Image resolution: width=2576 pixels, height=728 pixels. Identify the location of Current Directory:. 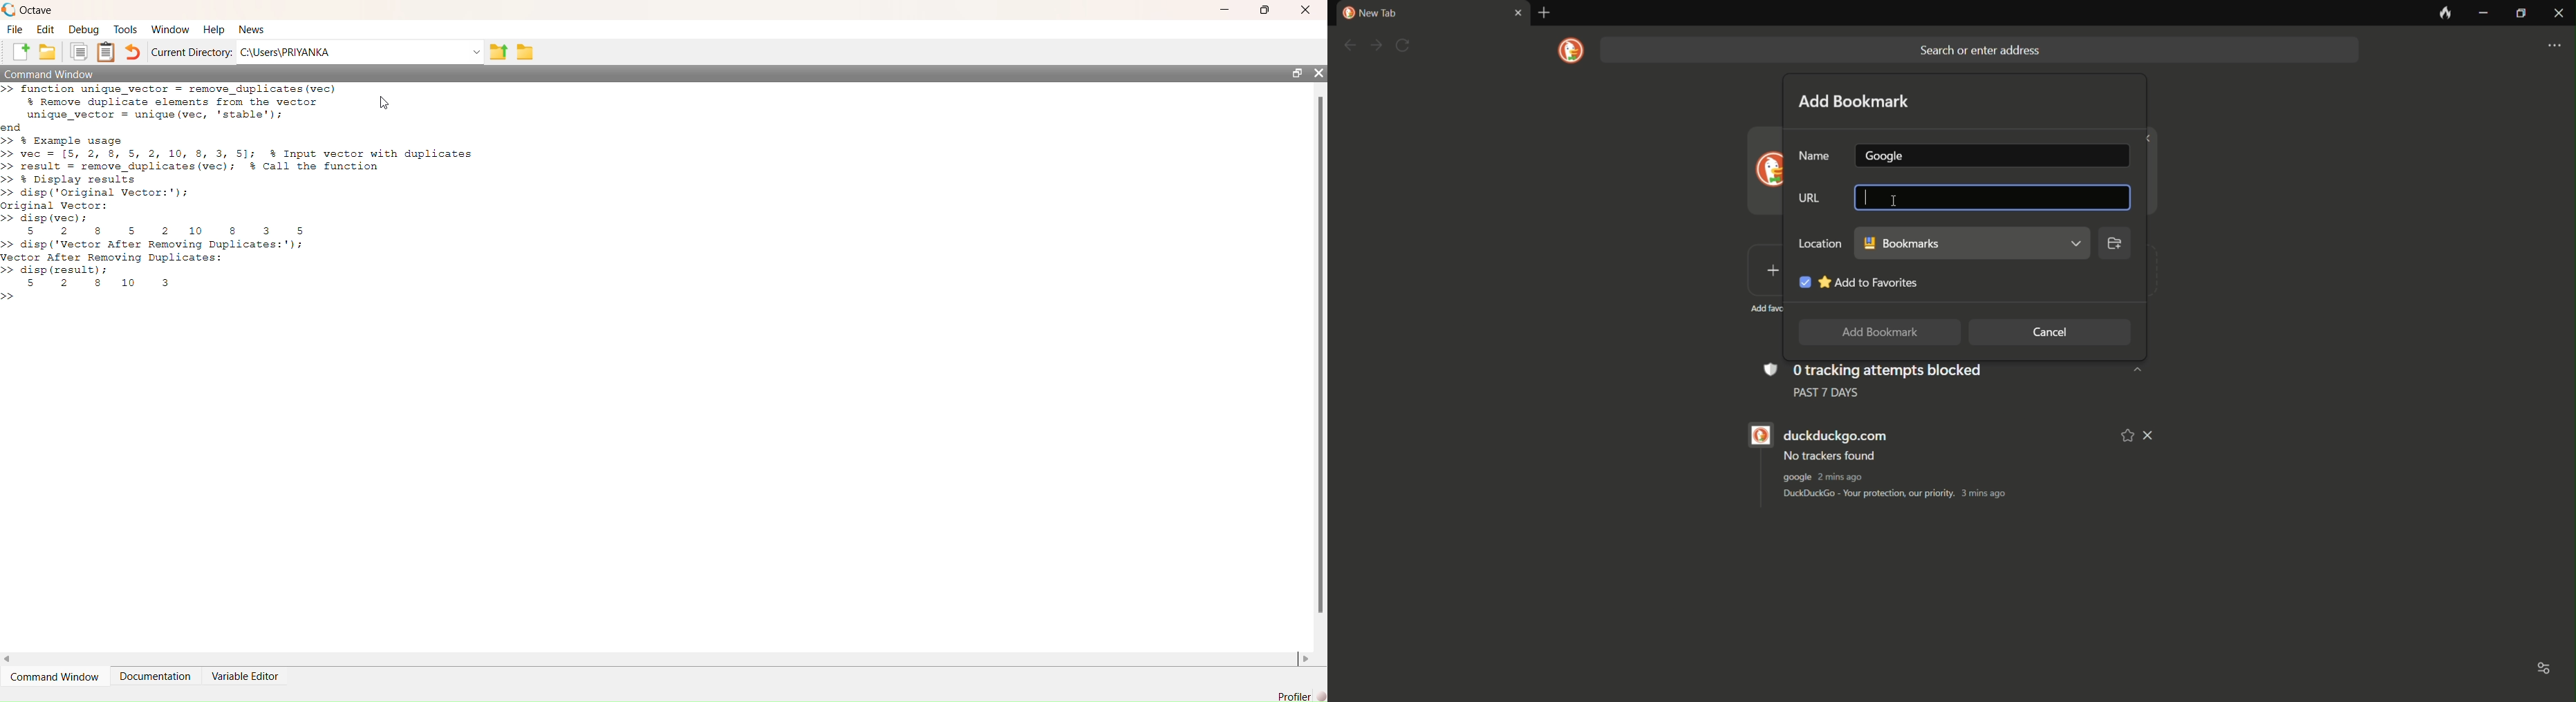
(192, 54).